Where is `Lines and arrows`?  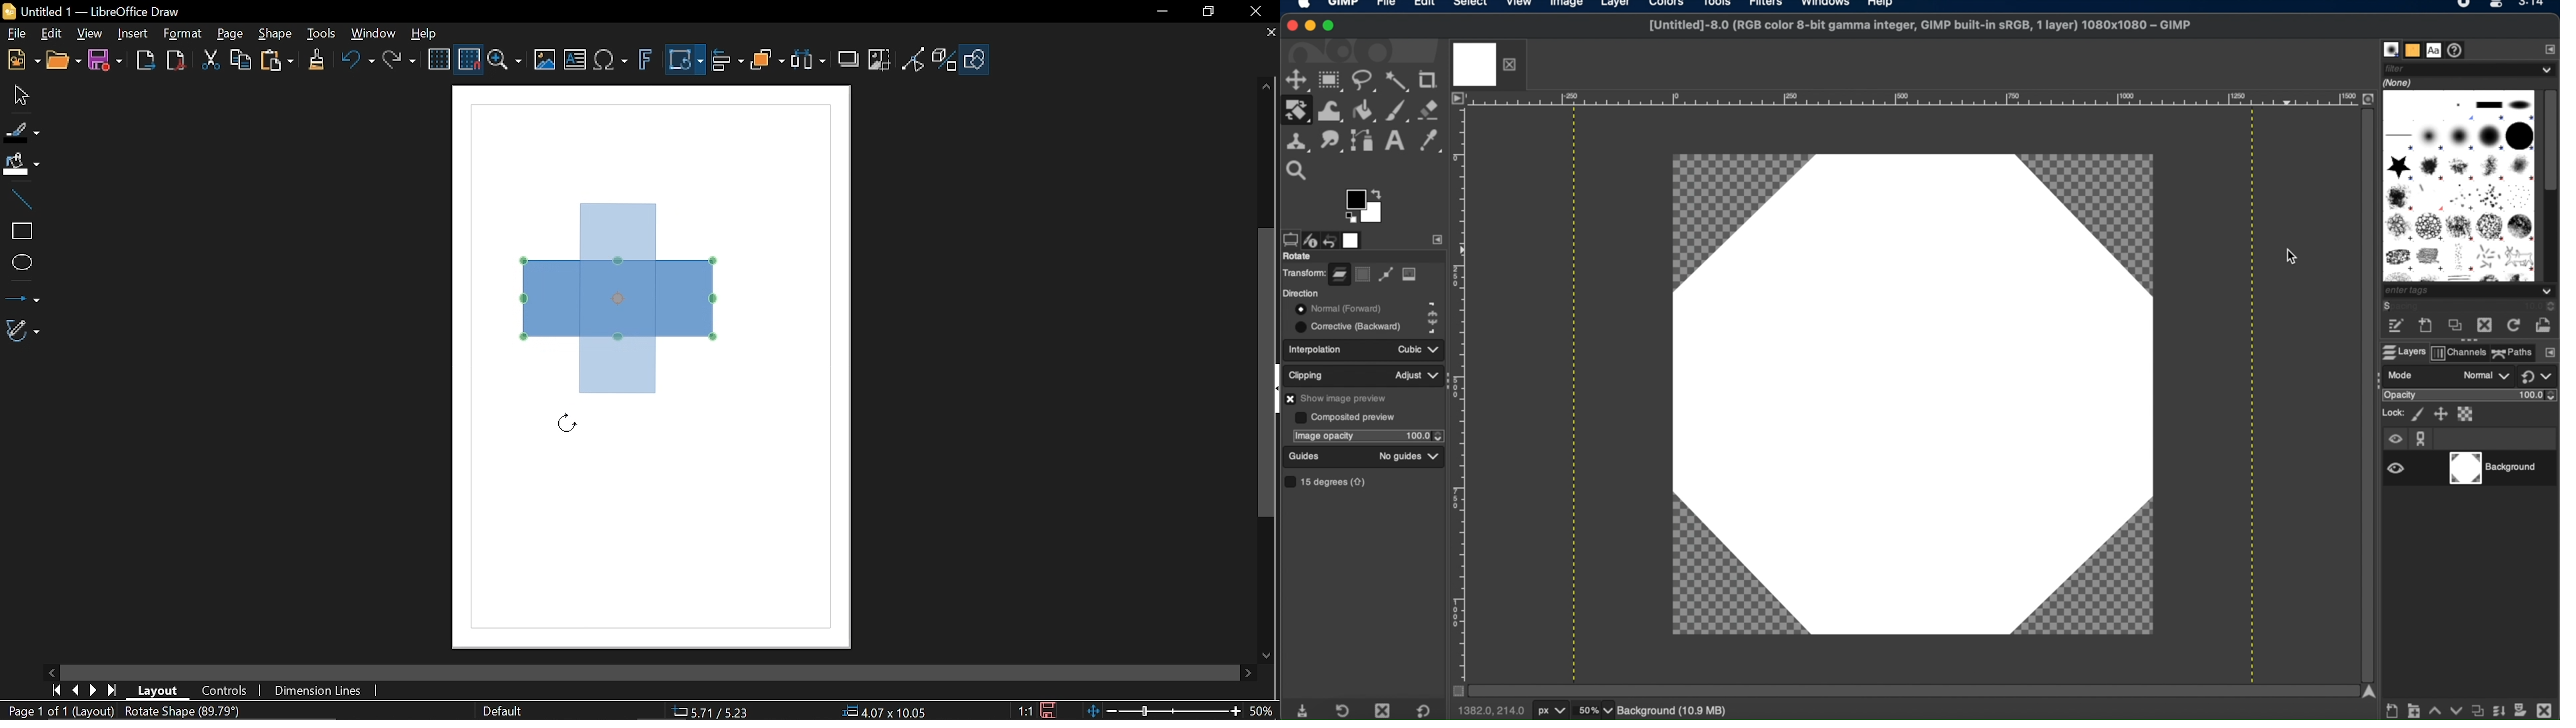
Lines and arrows is located at coordinates (21, 296).